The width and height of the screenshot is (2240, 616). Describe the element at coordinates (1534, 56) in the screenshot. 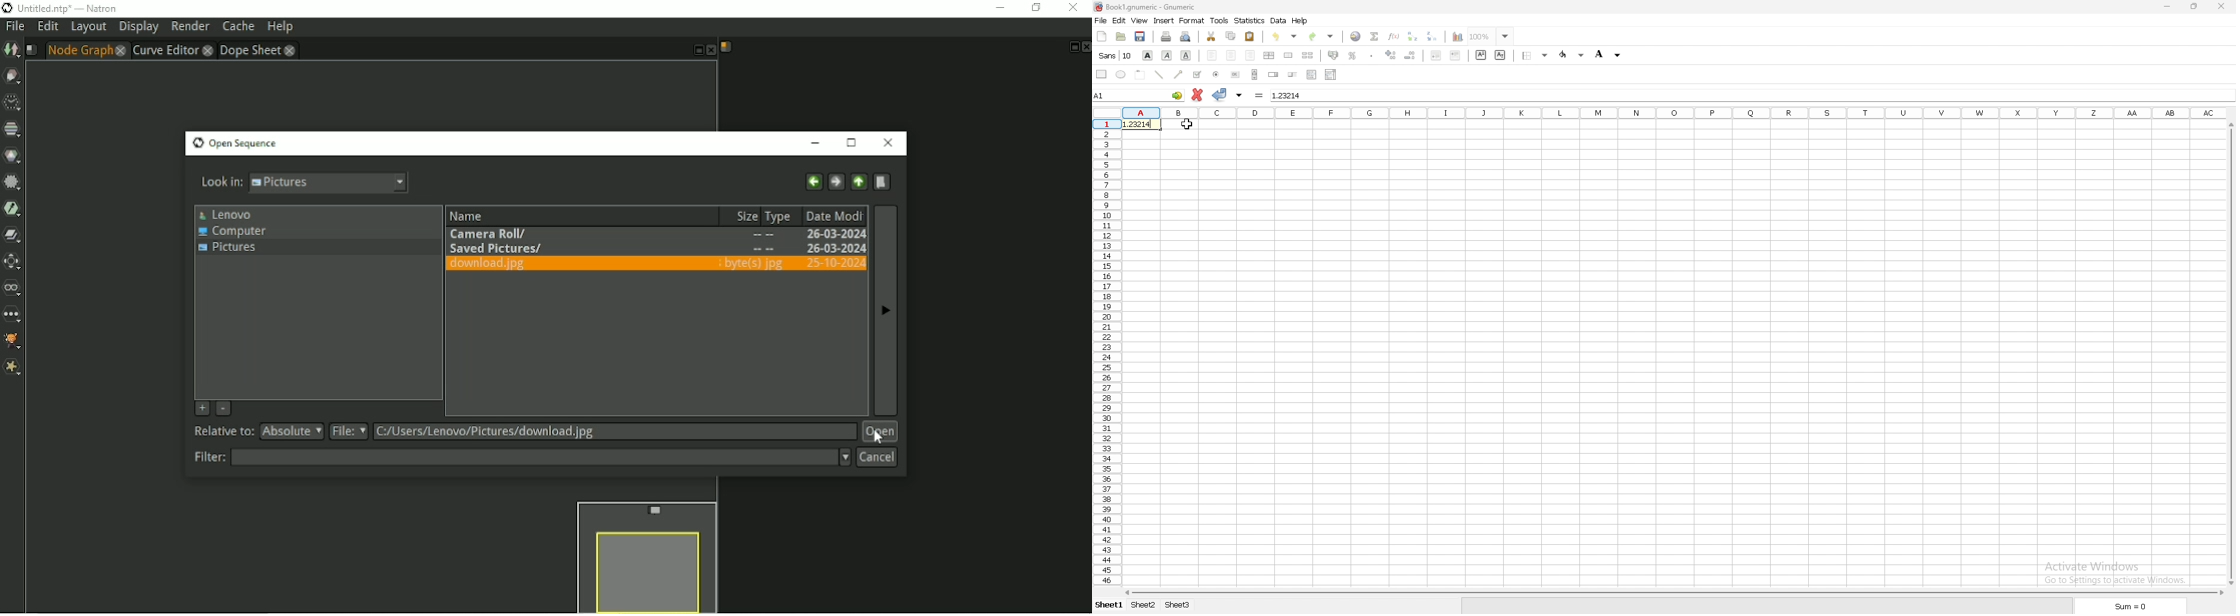

I see `border` at that location.